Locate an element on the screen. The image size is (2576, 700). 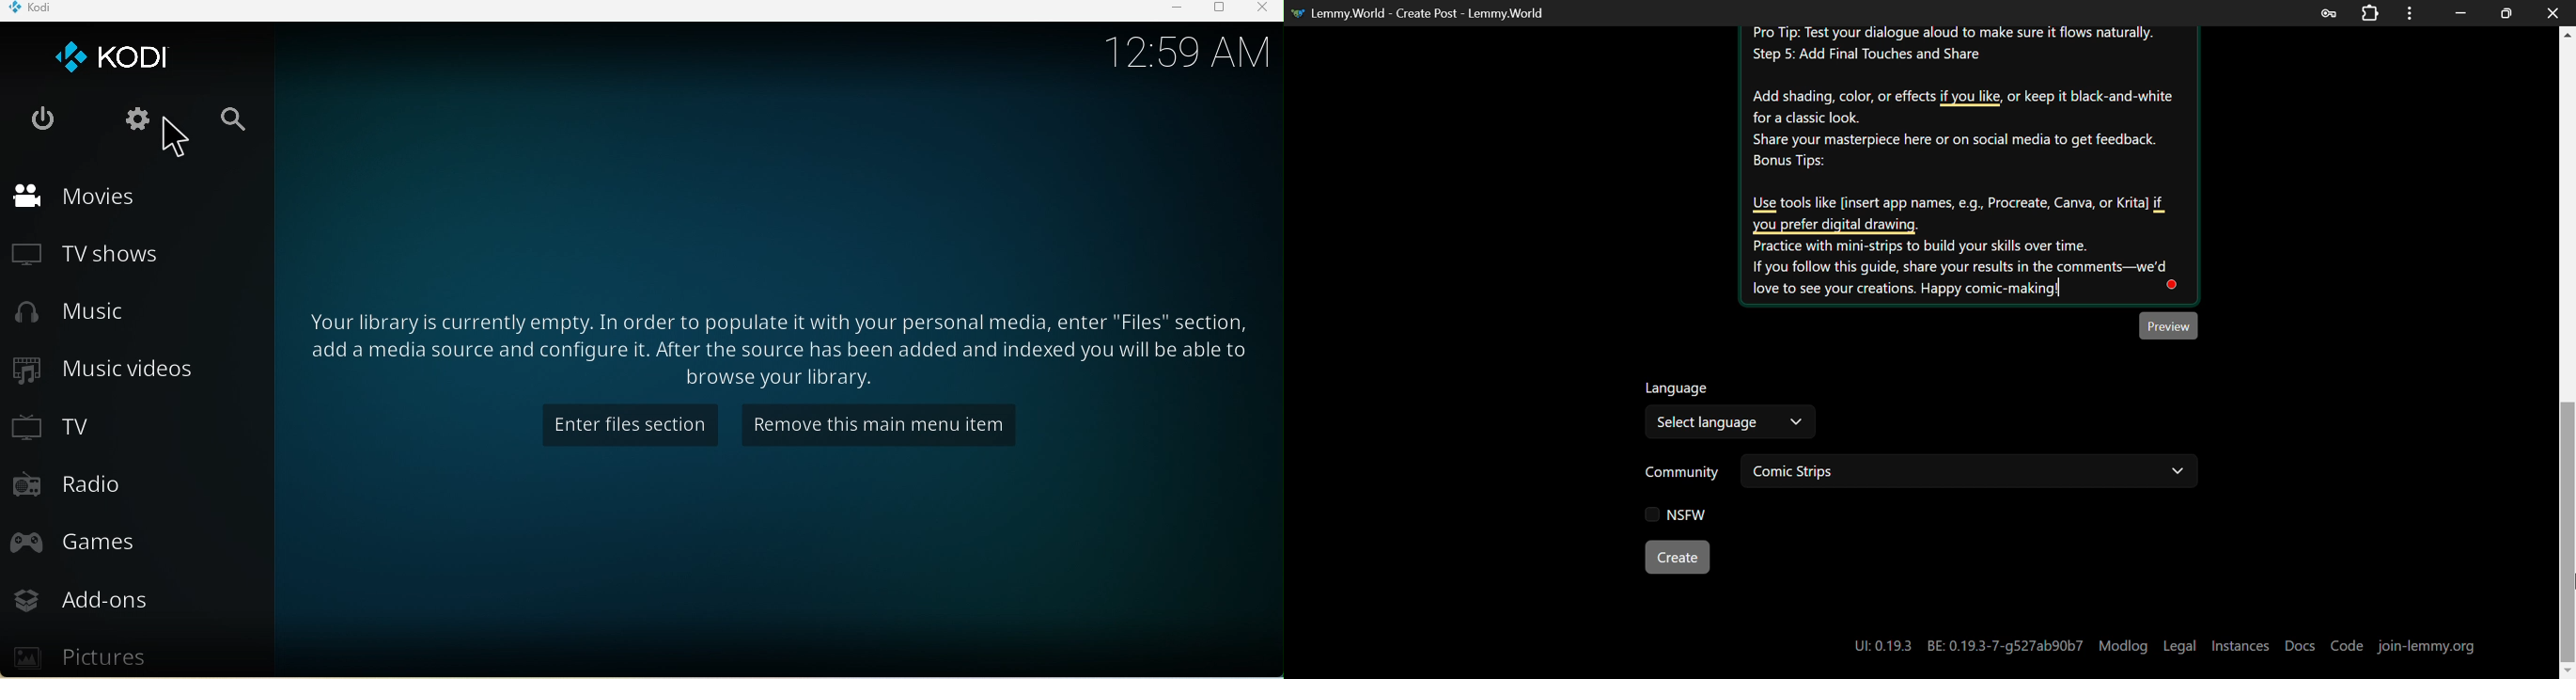
TV Shows is located at coordinates (91, 258).